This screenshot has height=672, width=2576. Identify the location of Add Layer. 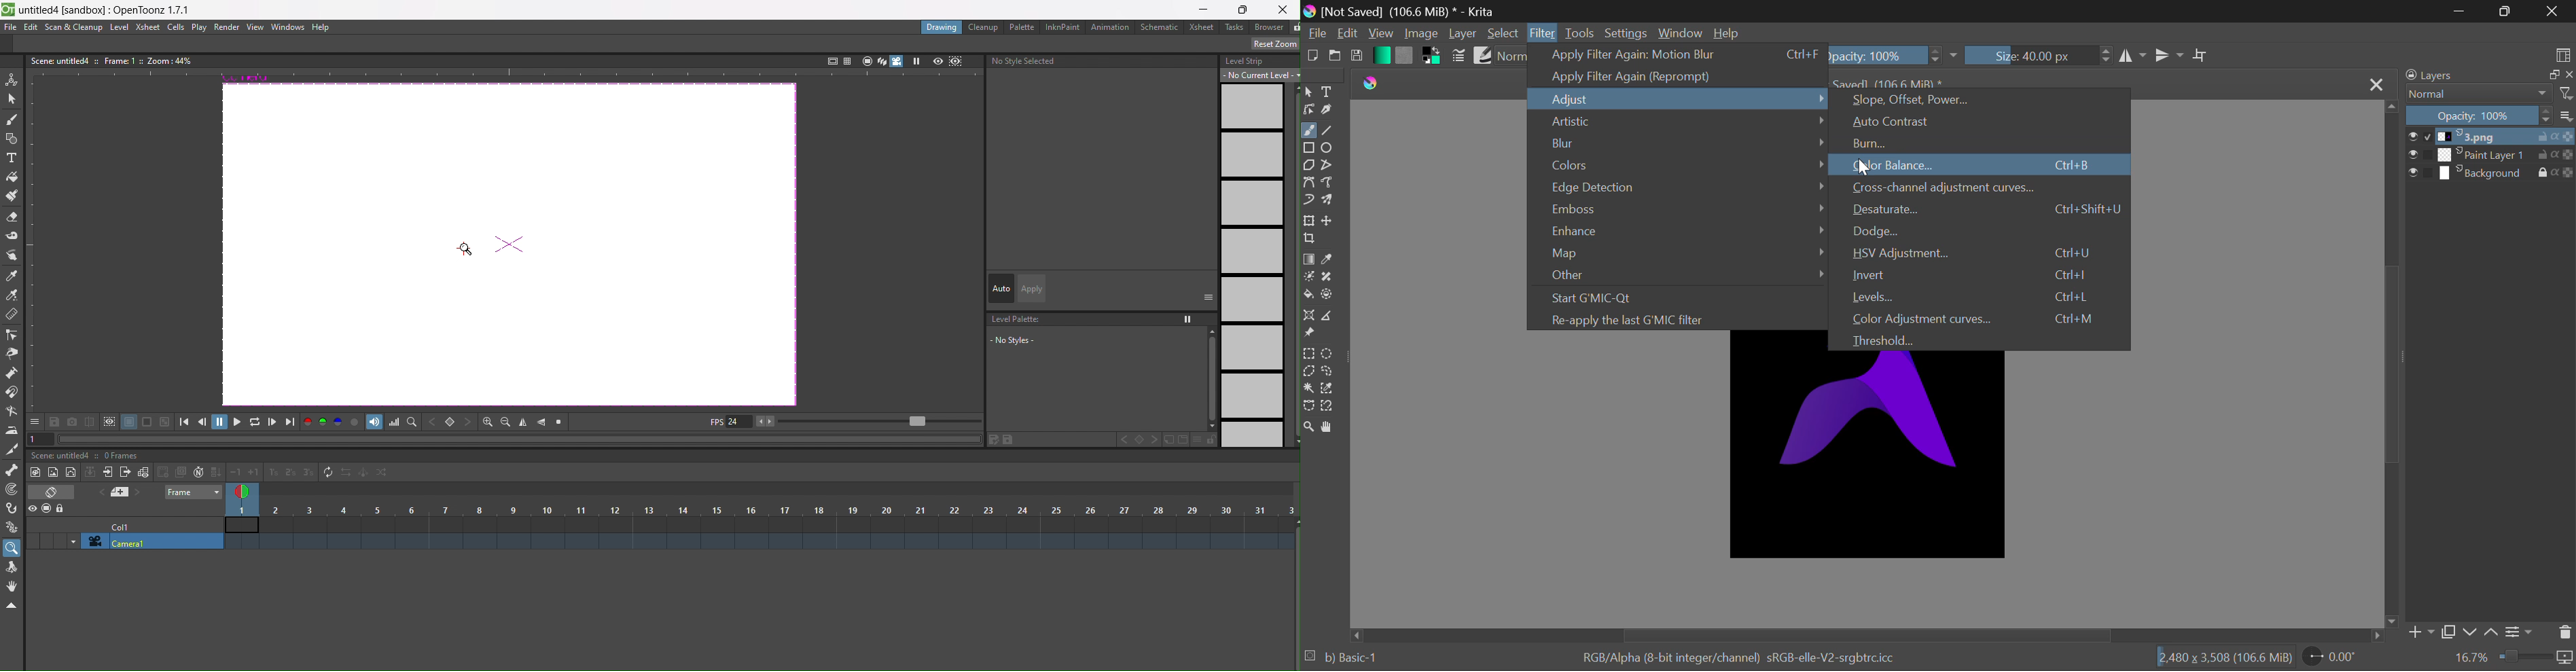
(2422, 632).